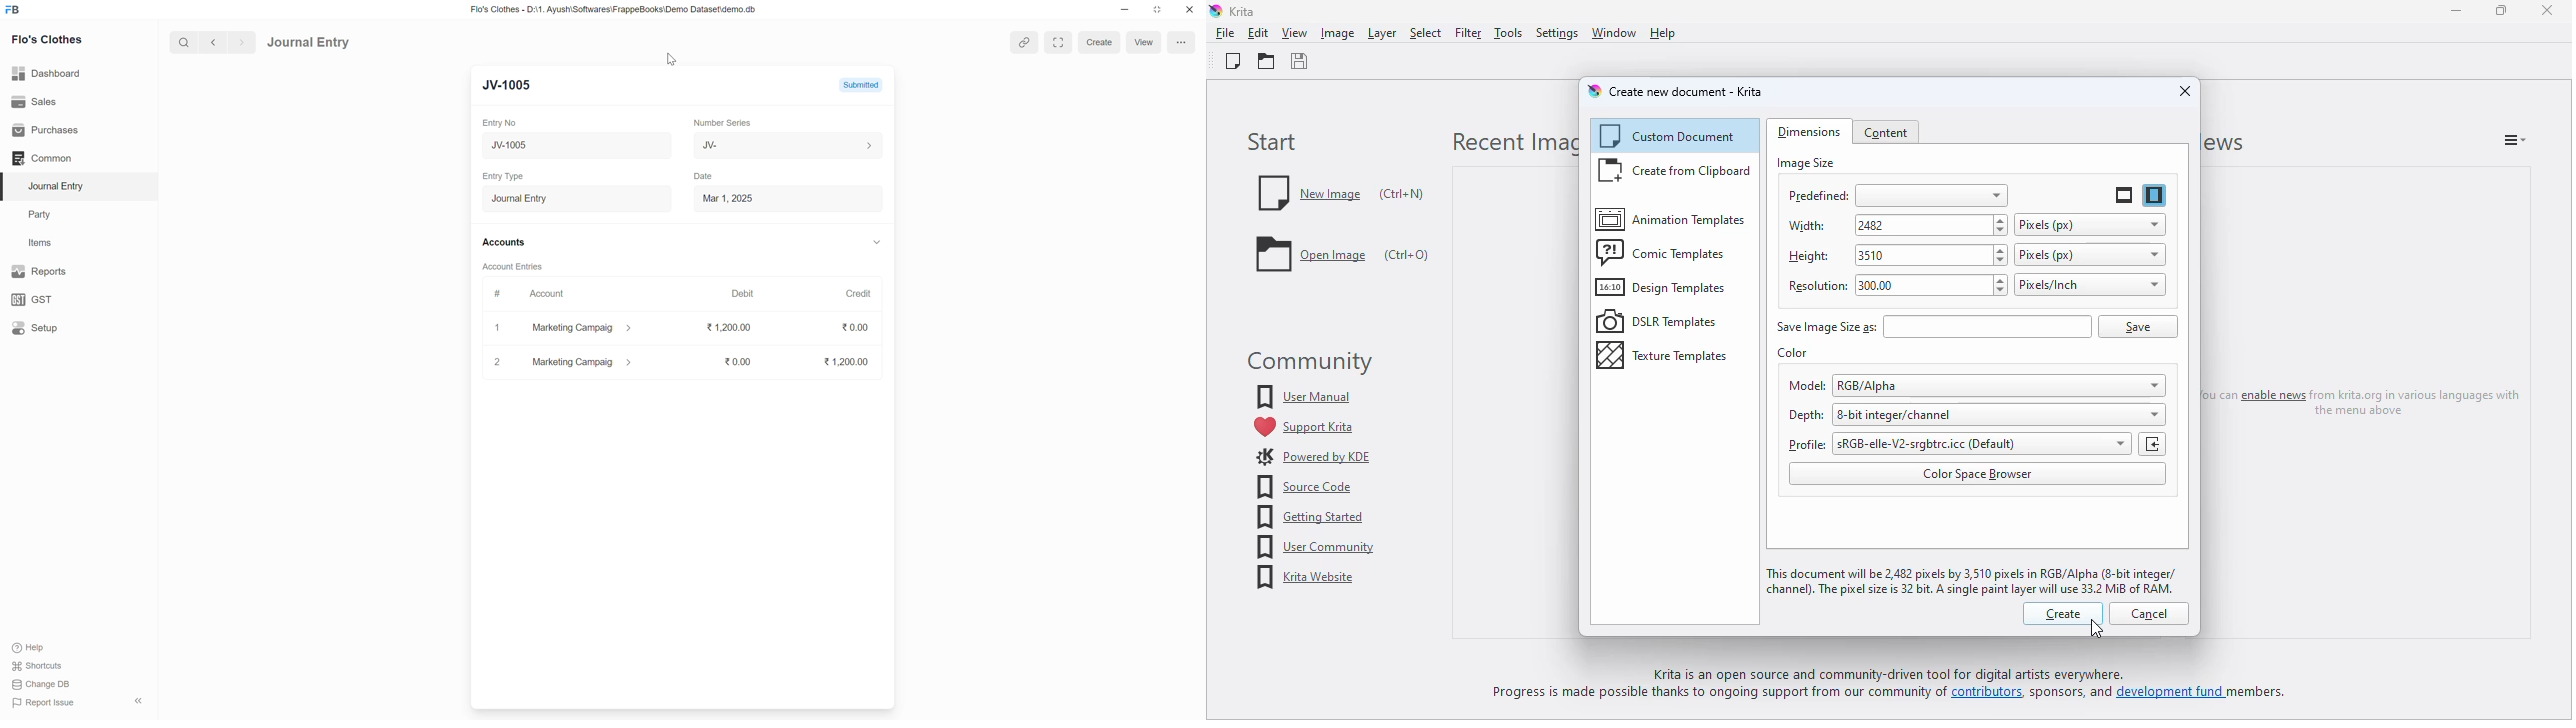 The image size is (2576, 728). What do you see at coordinates (1670, 218) in the screenshot?
I see `animation templates` at bounding box center [1670, 218].